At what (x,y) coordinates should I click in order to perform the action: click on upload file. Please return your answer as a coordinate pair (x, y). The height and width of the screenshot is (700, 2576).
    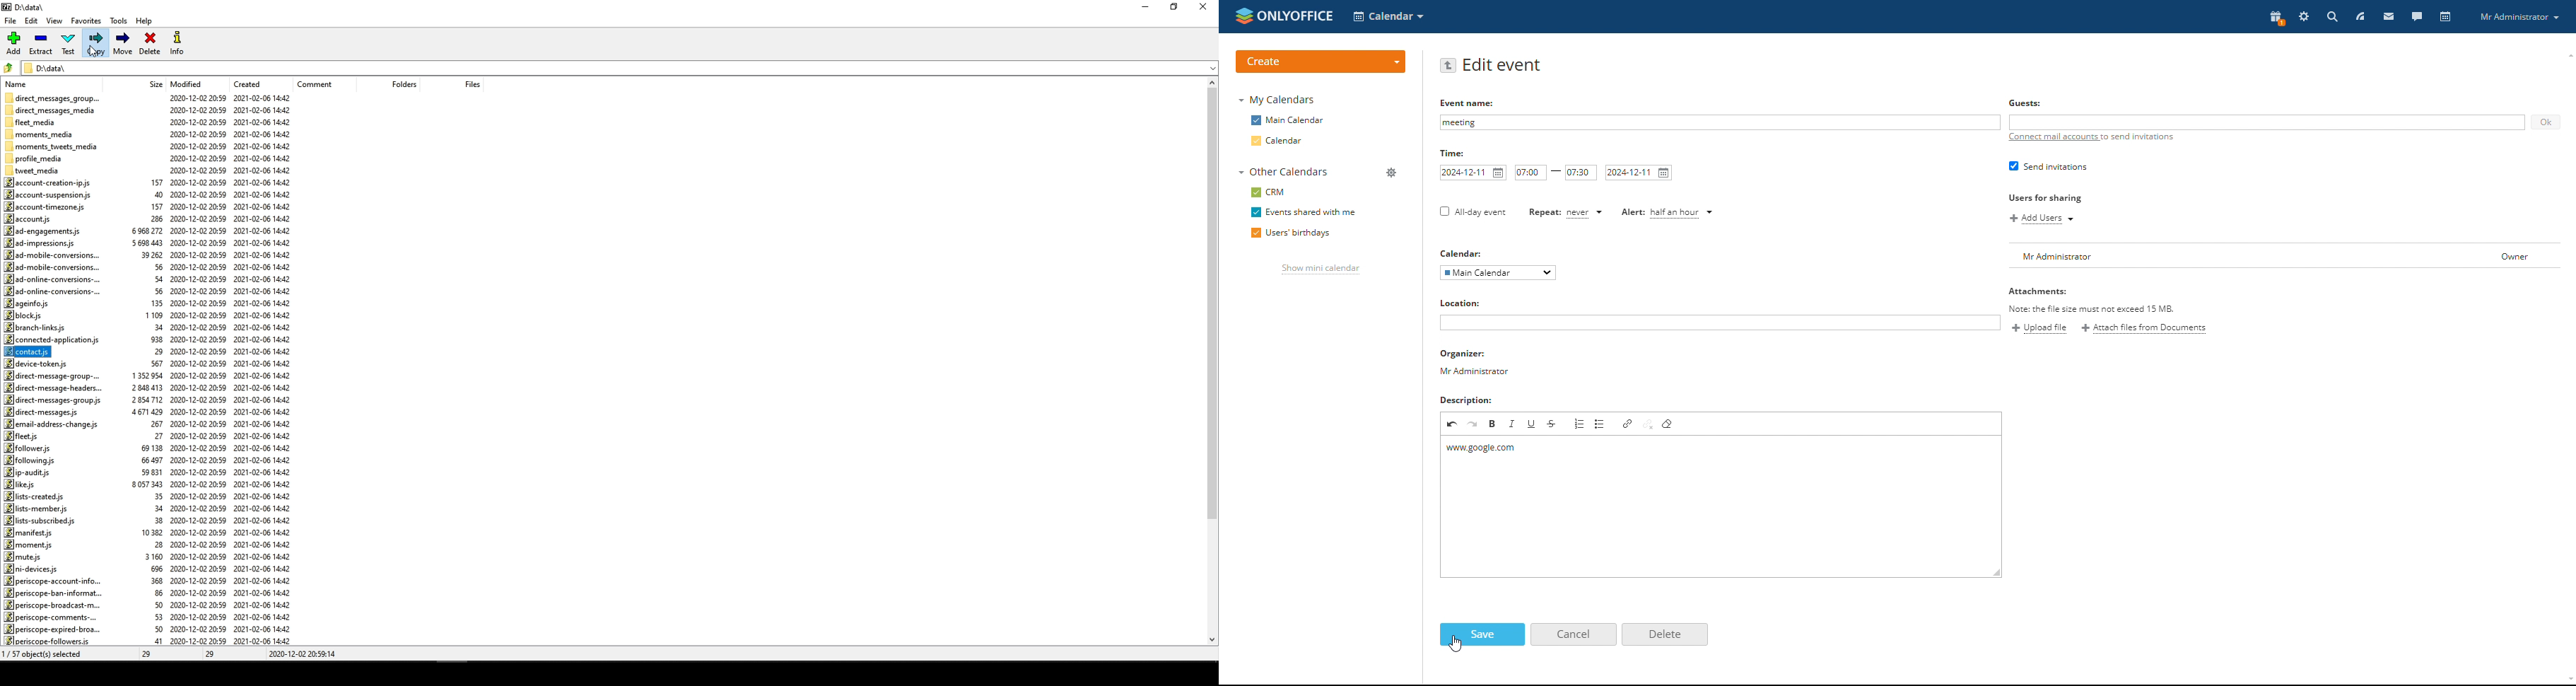
    Looking at the image, I should click on (2039, 328).